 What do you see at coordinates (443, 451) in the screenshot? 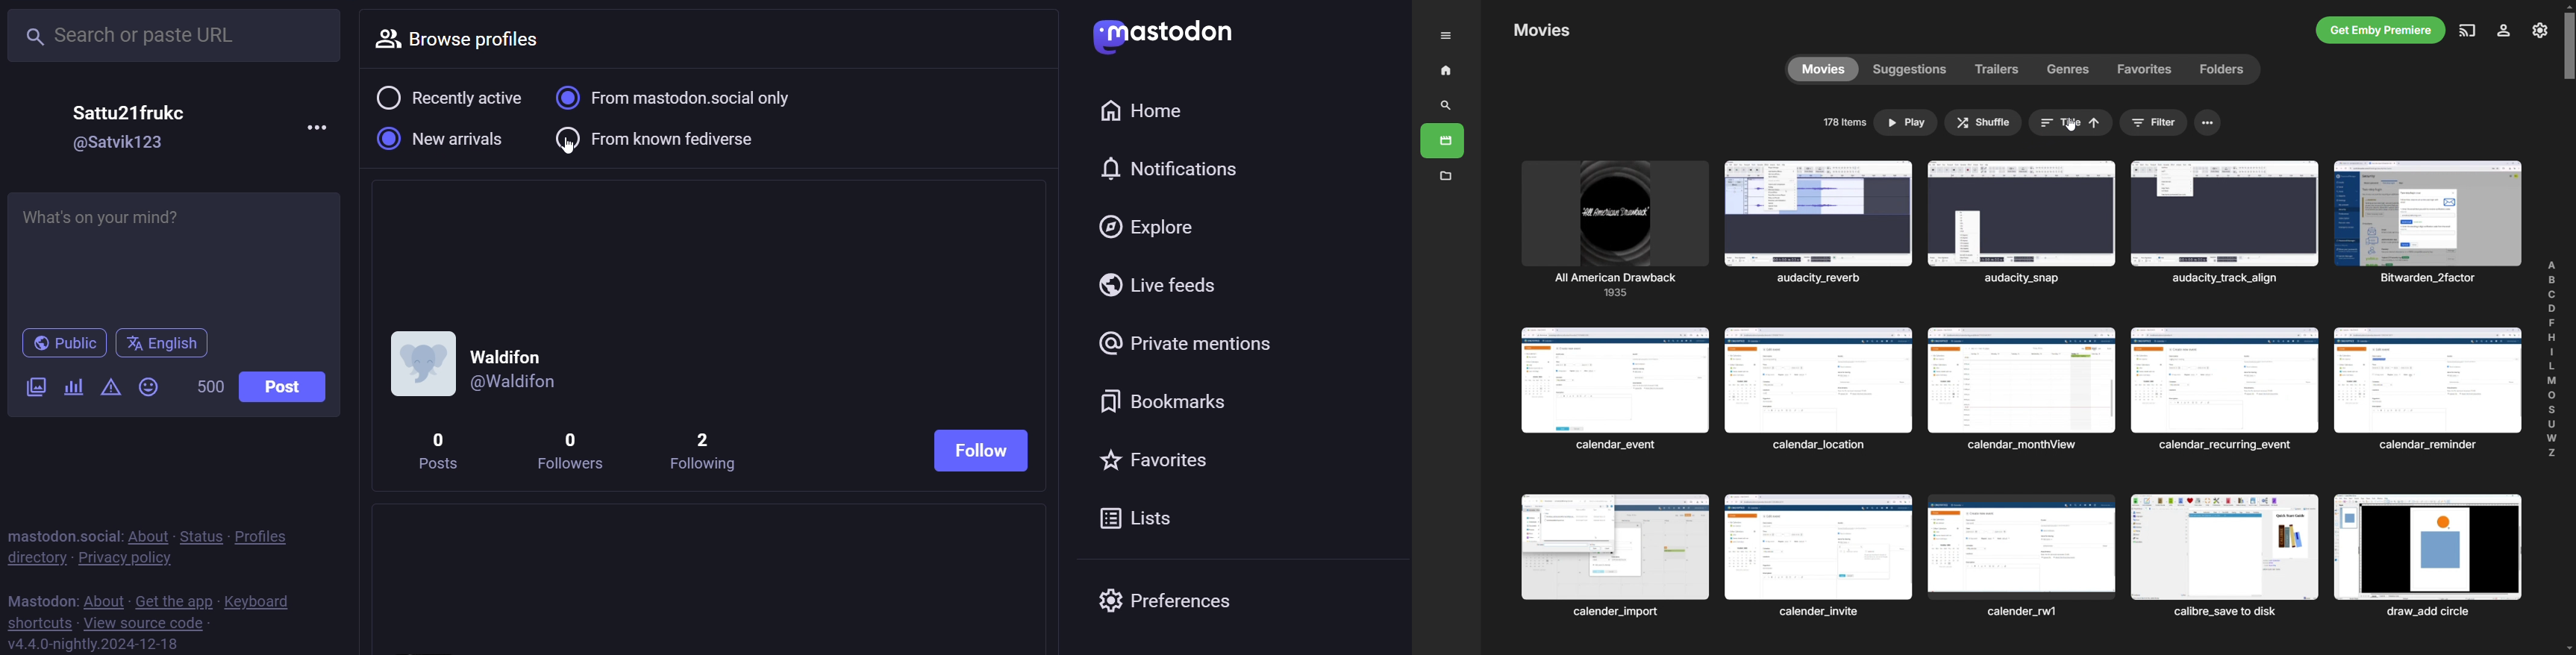
I see `0 posts` at bounding box center [443, 451].